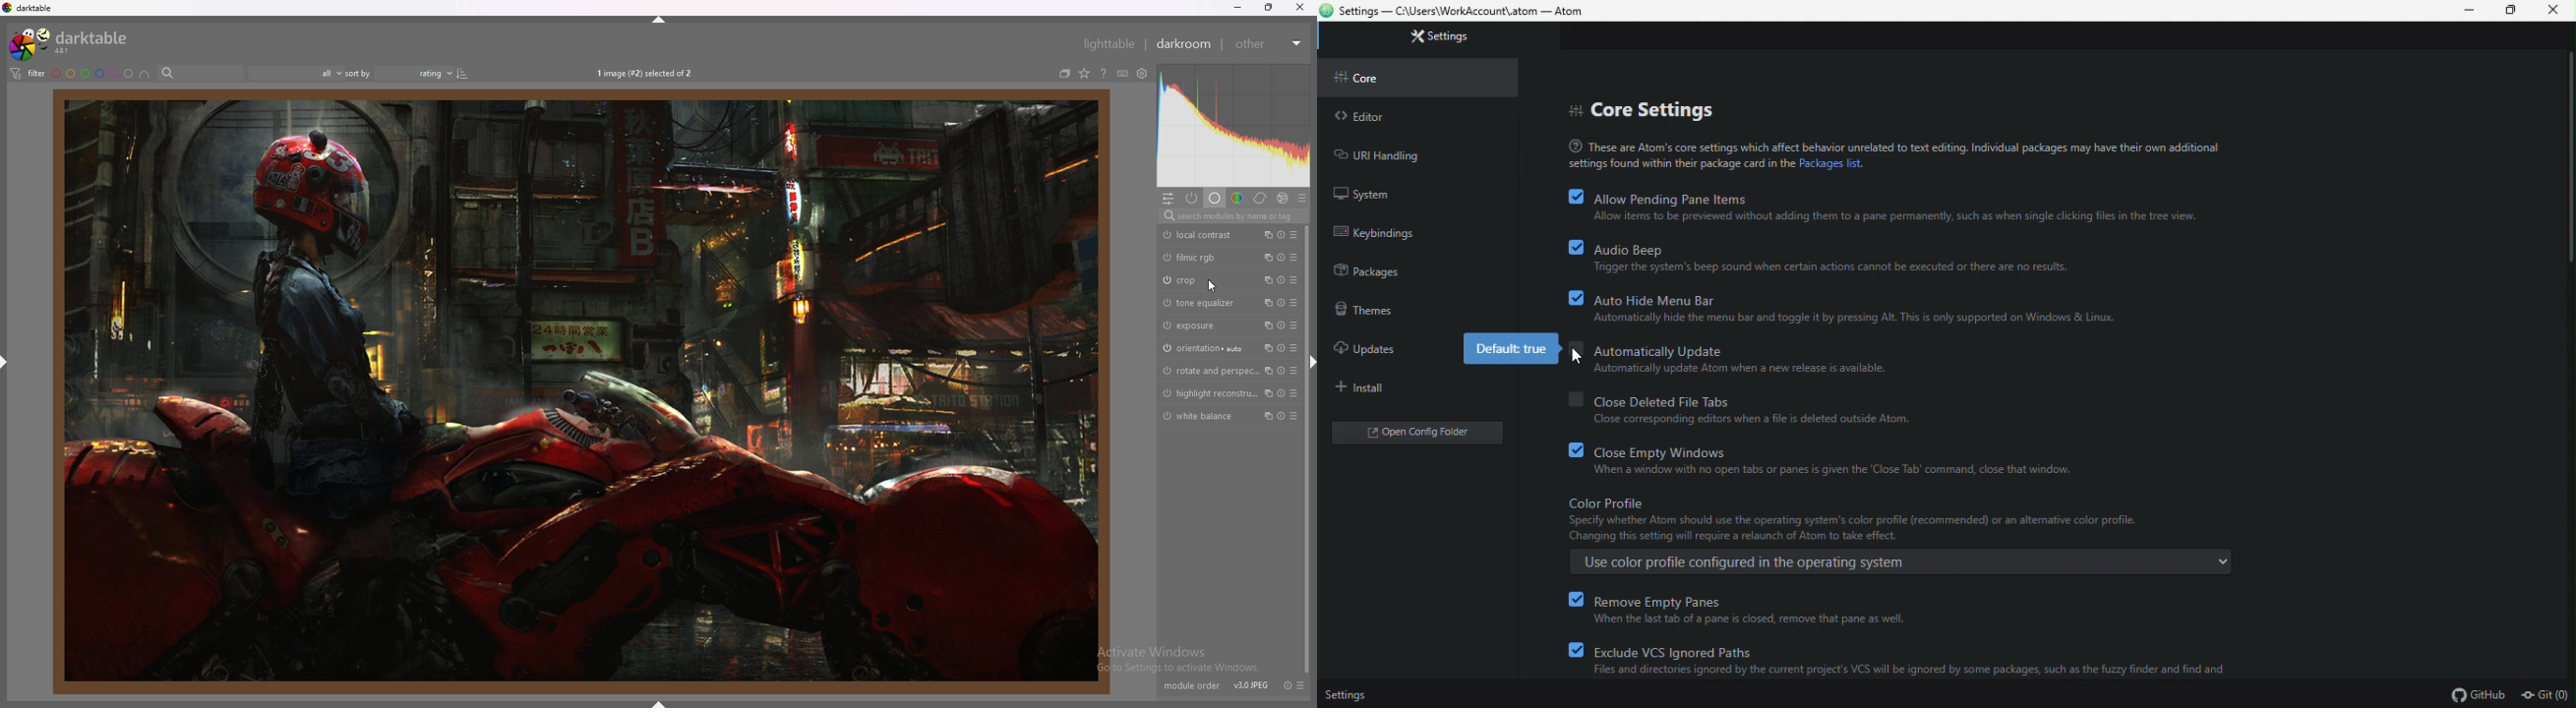  Describe the element at coordinates (1294, 348) in the screenshot. I see `presets` at that location.